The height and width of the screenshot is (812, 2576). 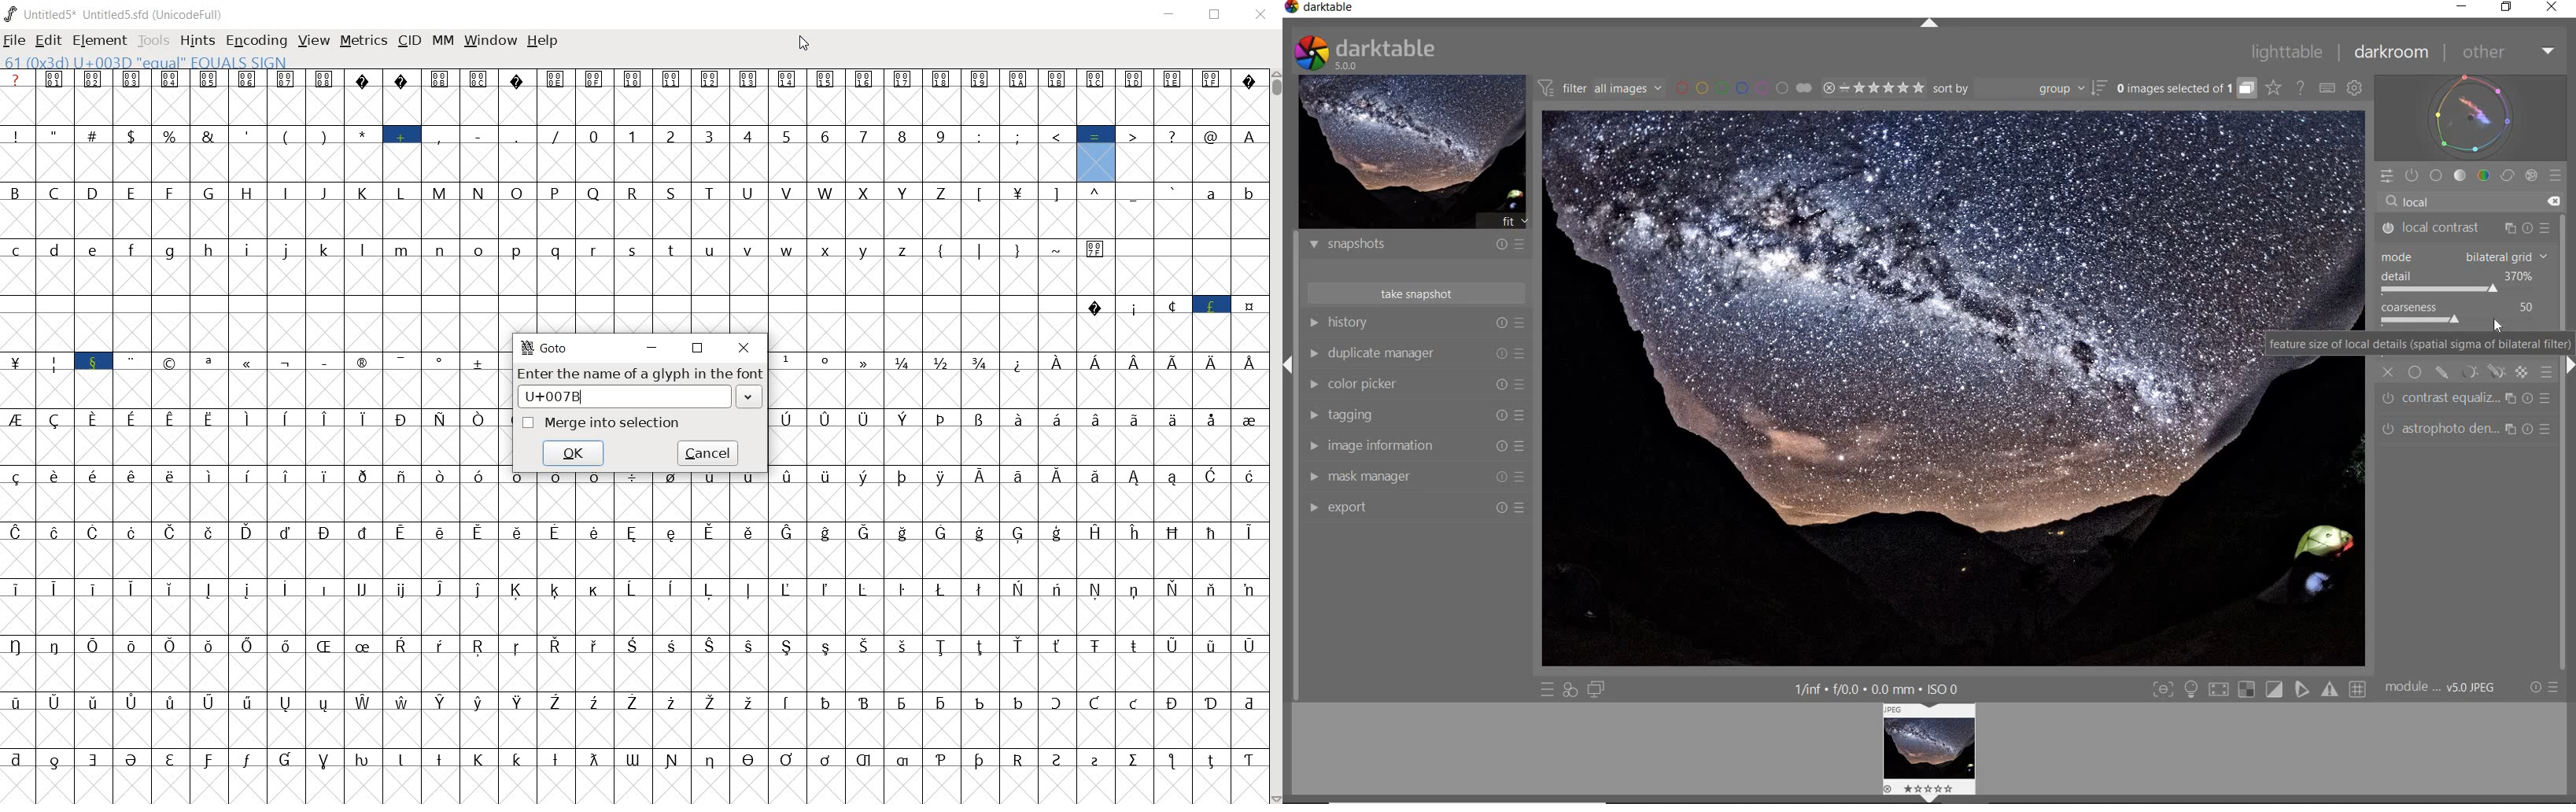 What do you see at coordinates (2531, 176) in the screenshot?
I see `EFFECT` at bounding box center [2531, 176].